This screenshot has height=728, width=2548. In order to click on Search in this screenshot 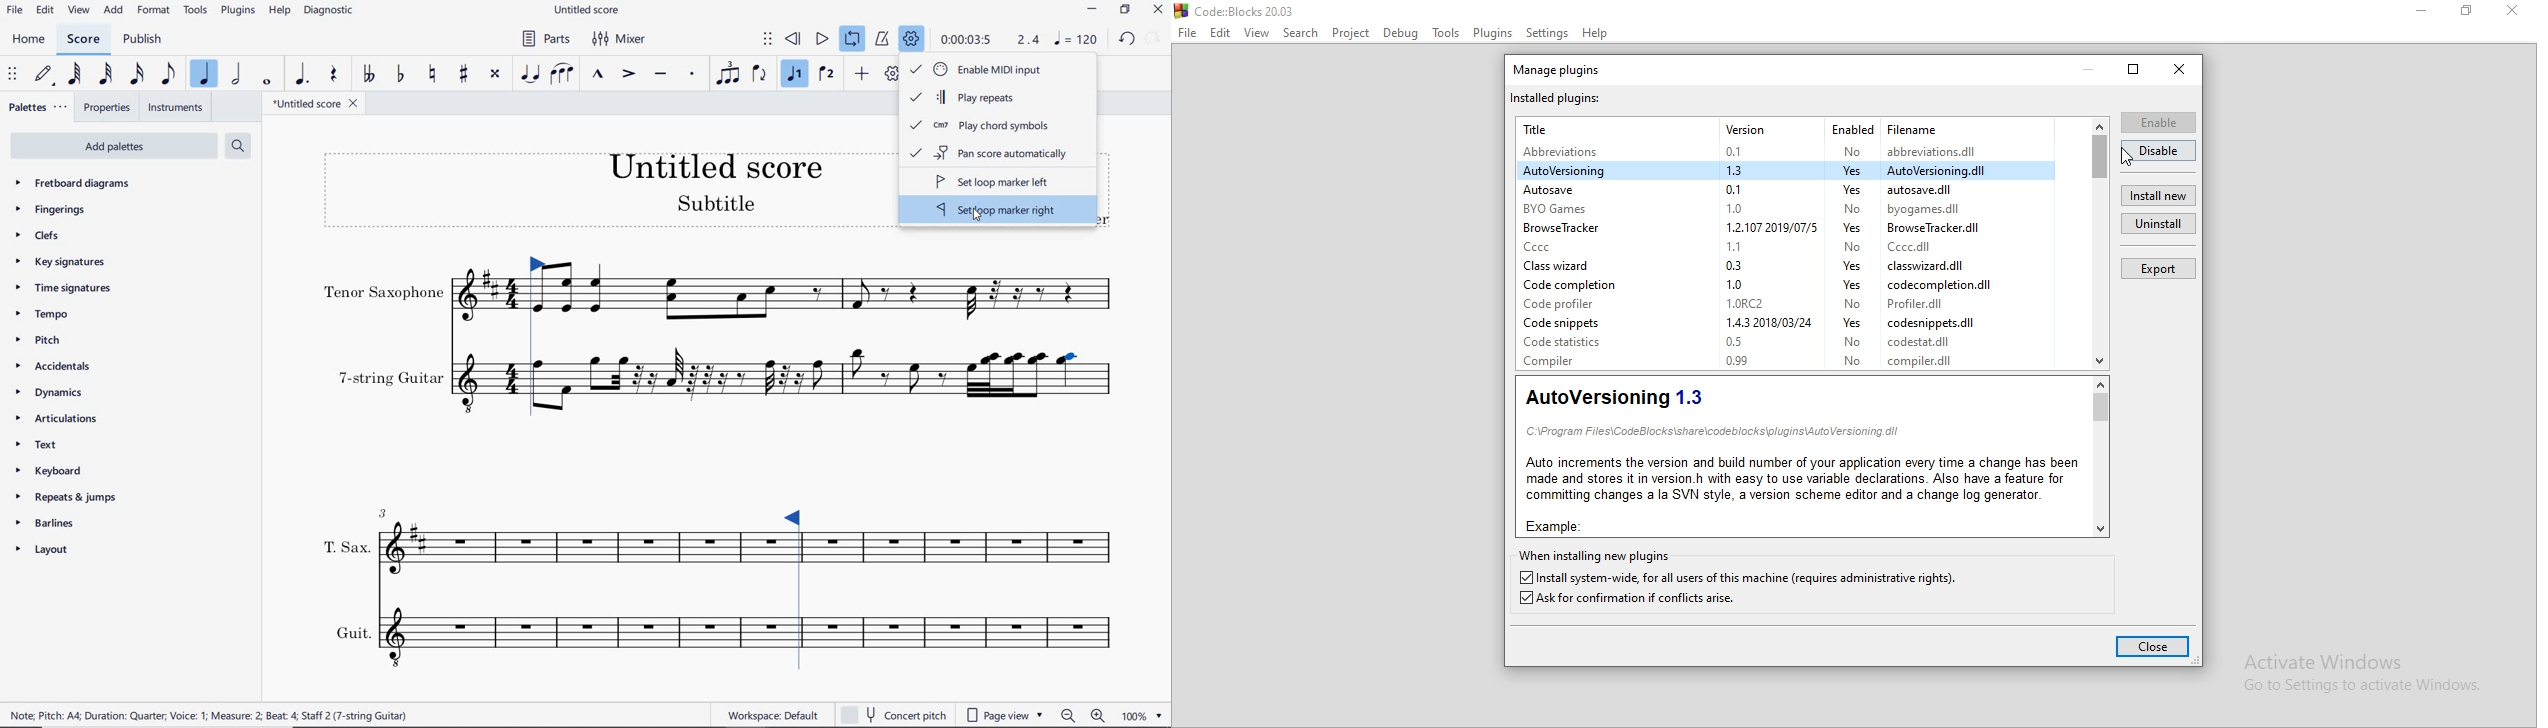, I will do `click(1299, 34)`.